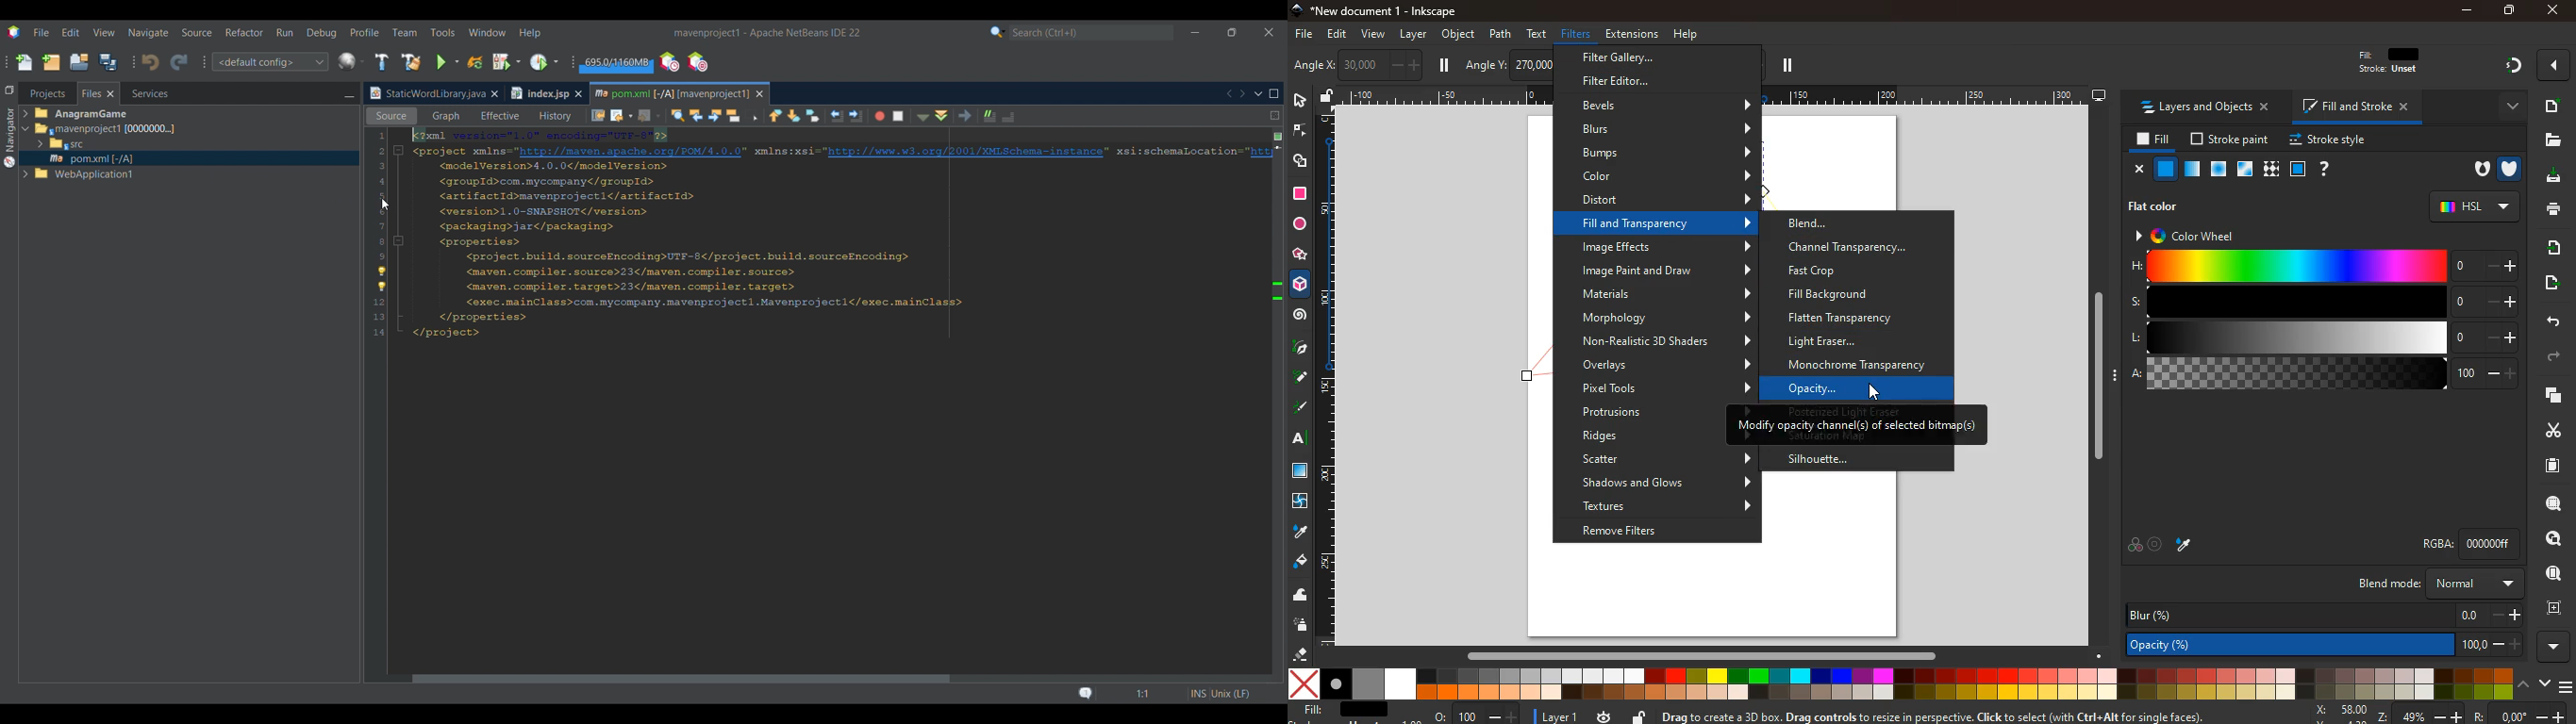  Describe the element at coordinates (1631, 34) in the screenshot. I see `extensions` at that location.